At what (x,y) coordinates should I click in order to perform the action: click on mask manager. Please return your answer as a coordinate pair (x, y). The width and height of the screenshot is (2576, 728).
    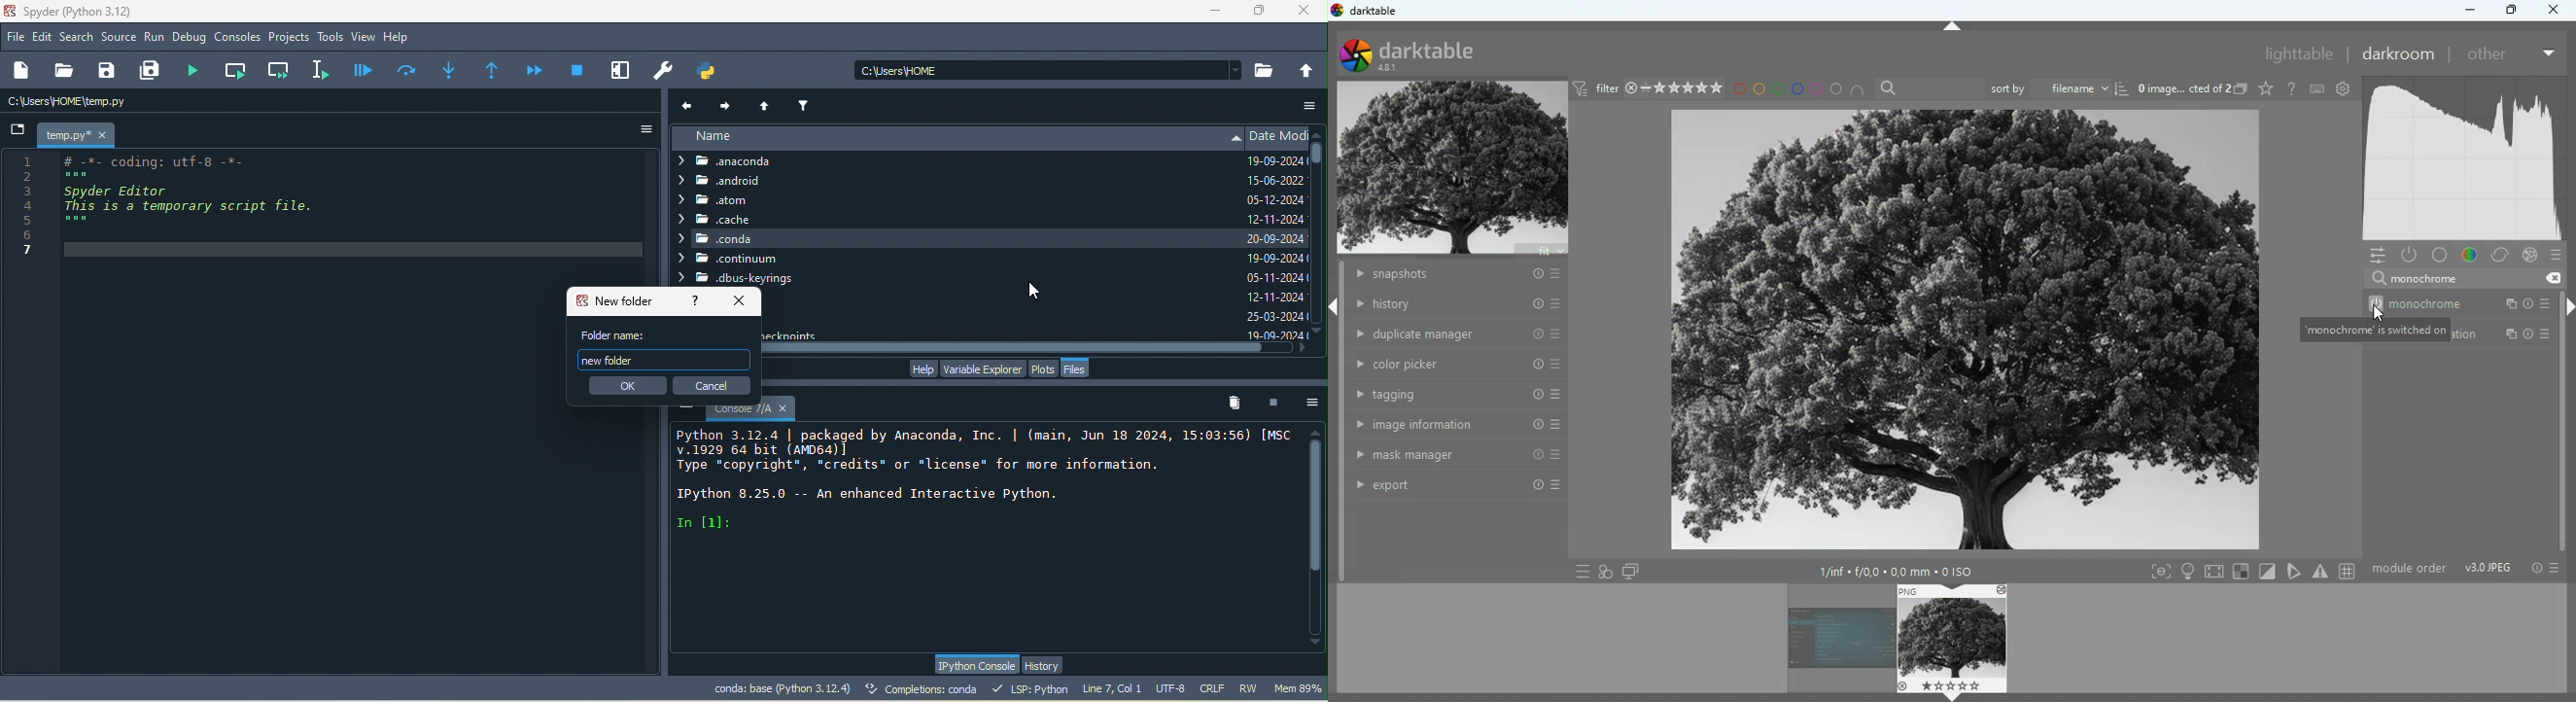
    Looking at the image, I should click on (1459, 456).